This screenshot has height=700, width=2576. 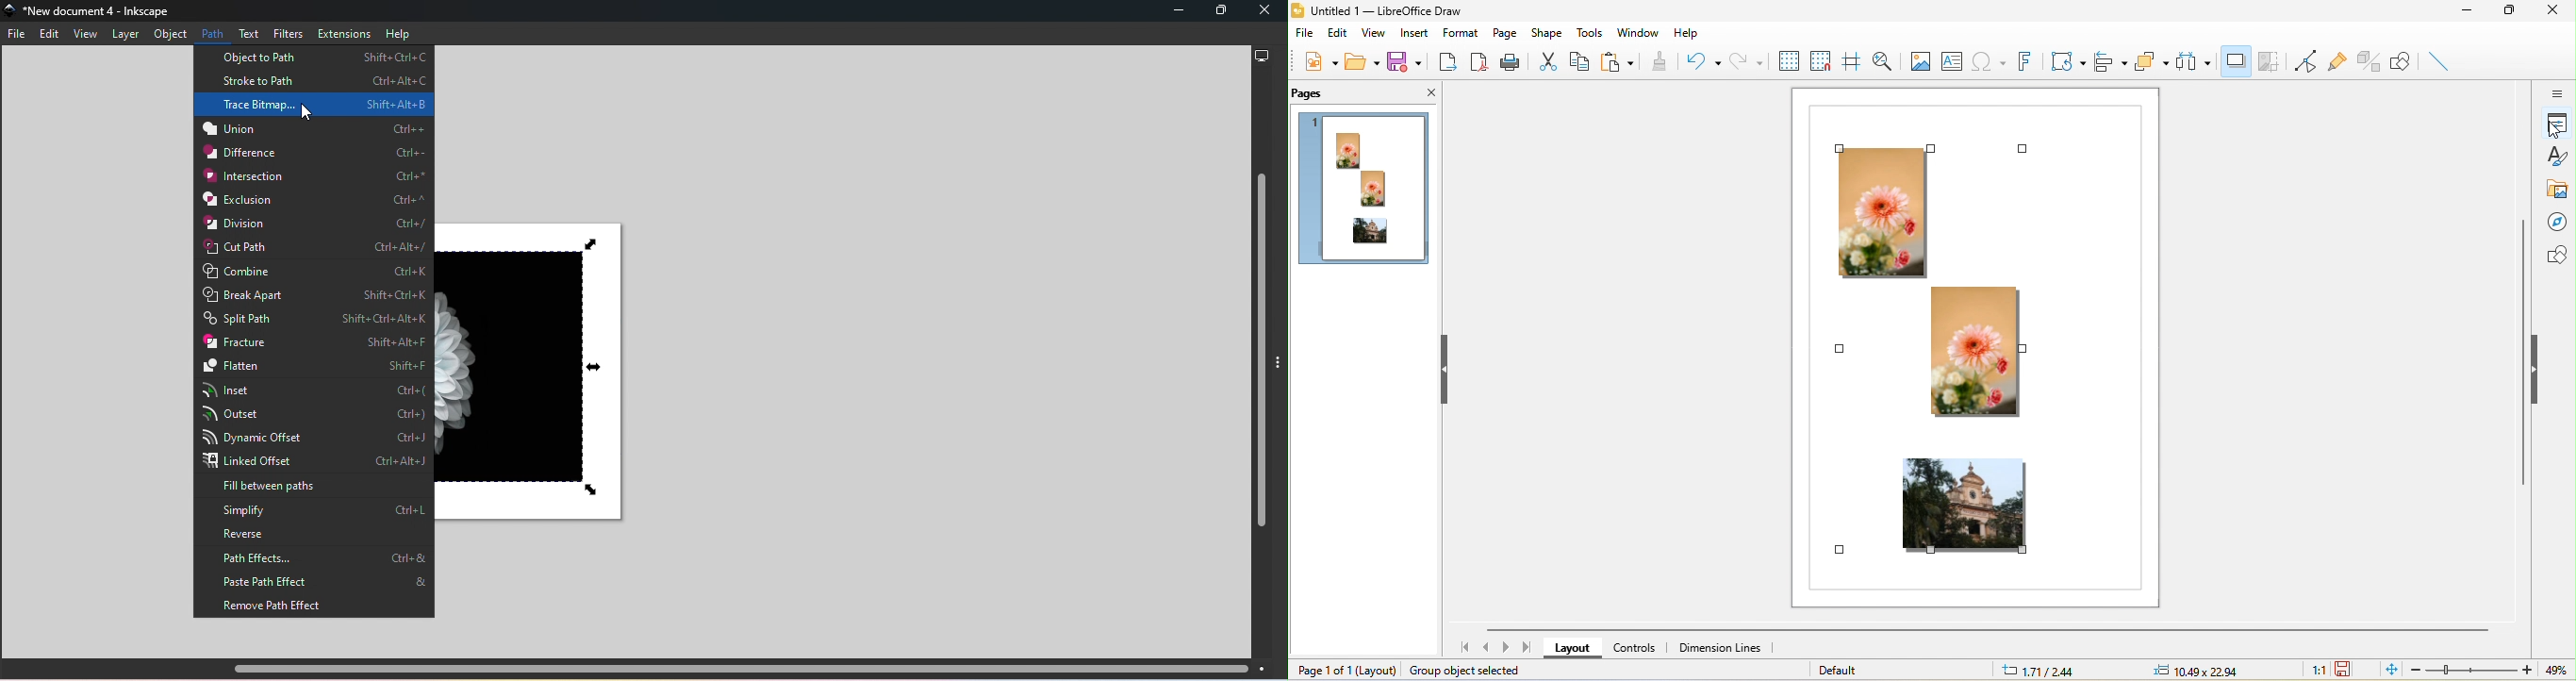 I want to click on 49%, so click(x=2553, y=671).